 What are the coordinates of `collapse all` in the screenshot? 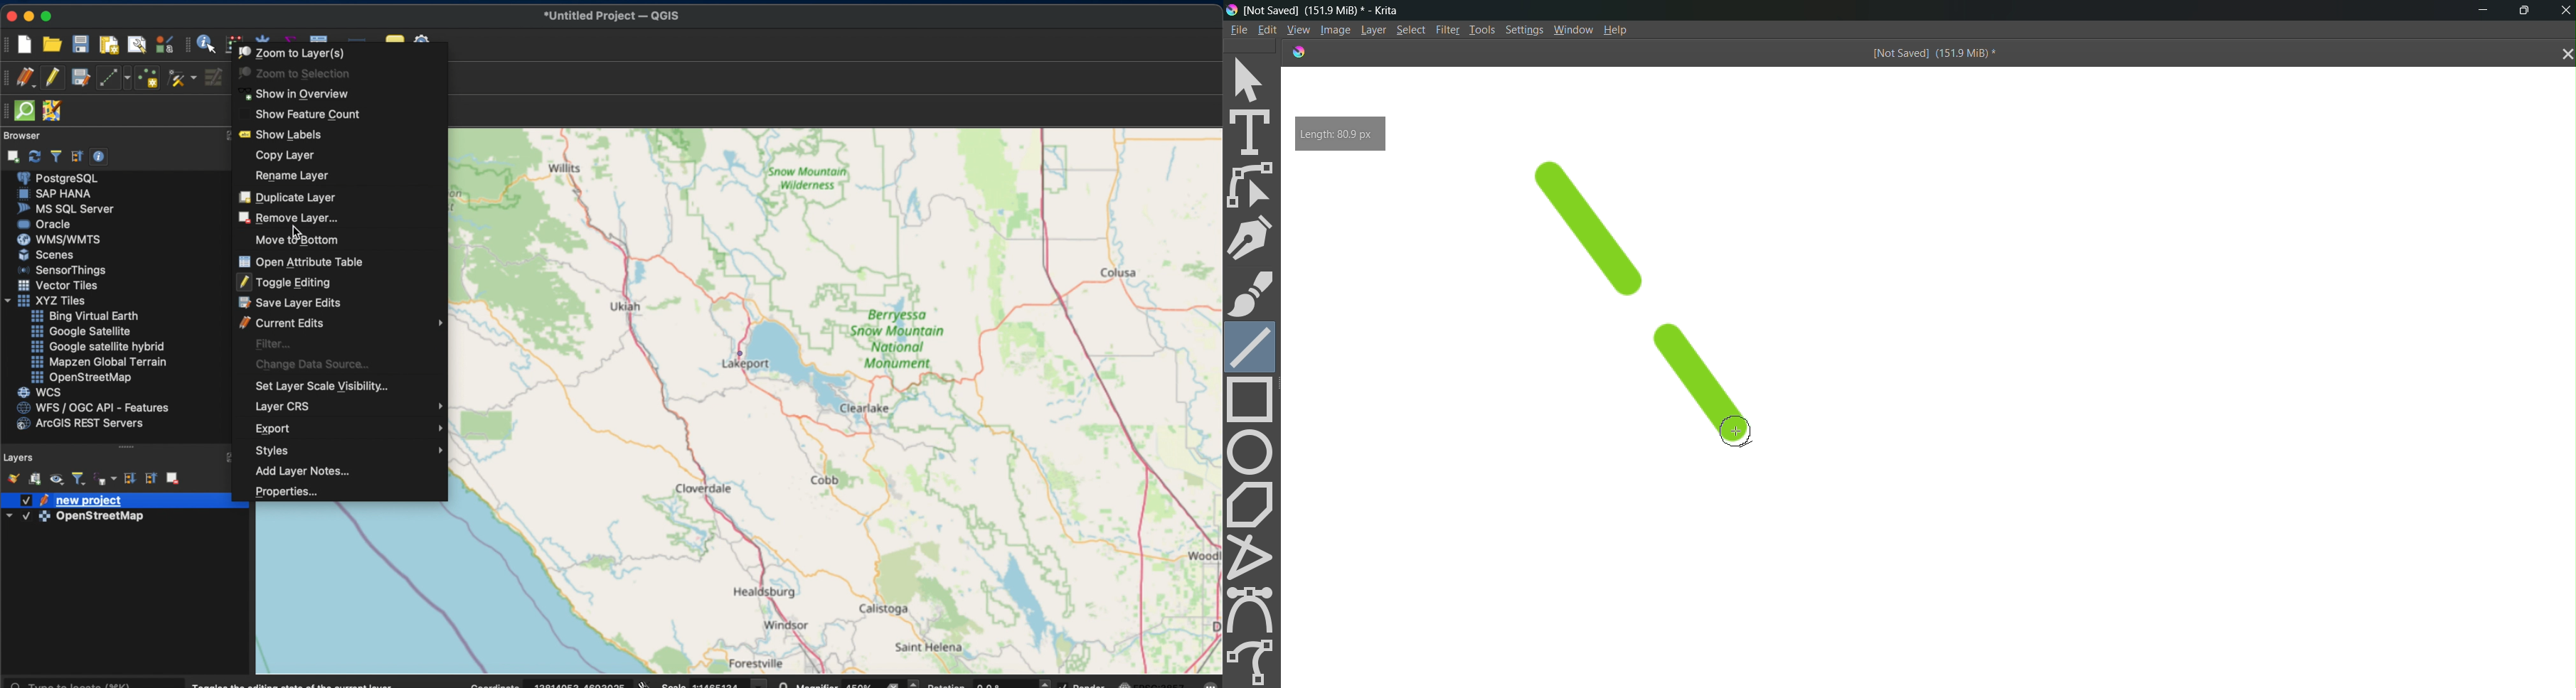 It's located at (150, 479).